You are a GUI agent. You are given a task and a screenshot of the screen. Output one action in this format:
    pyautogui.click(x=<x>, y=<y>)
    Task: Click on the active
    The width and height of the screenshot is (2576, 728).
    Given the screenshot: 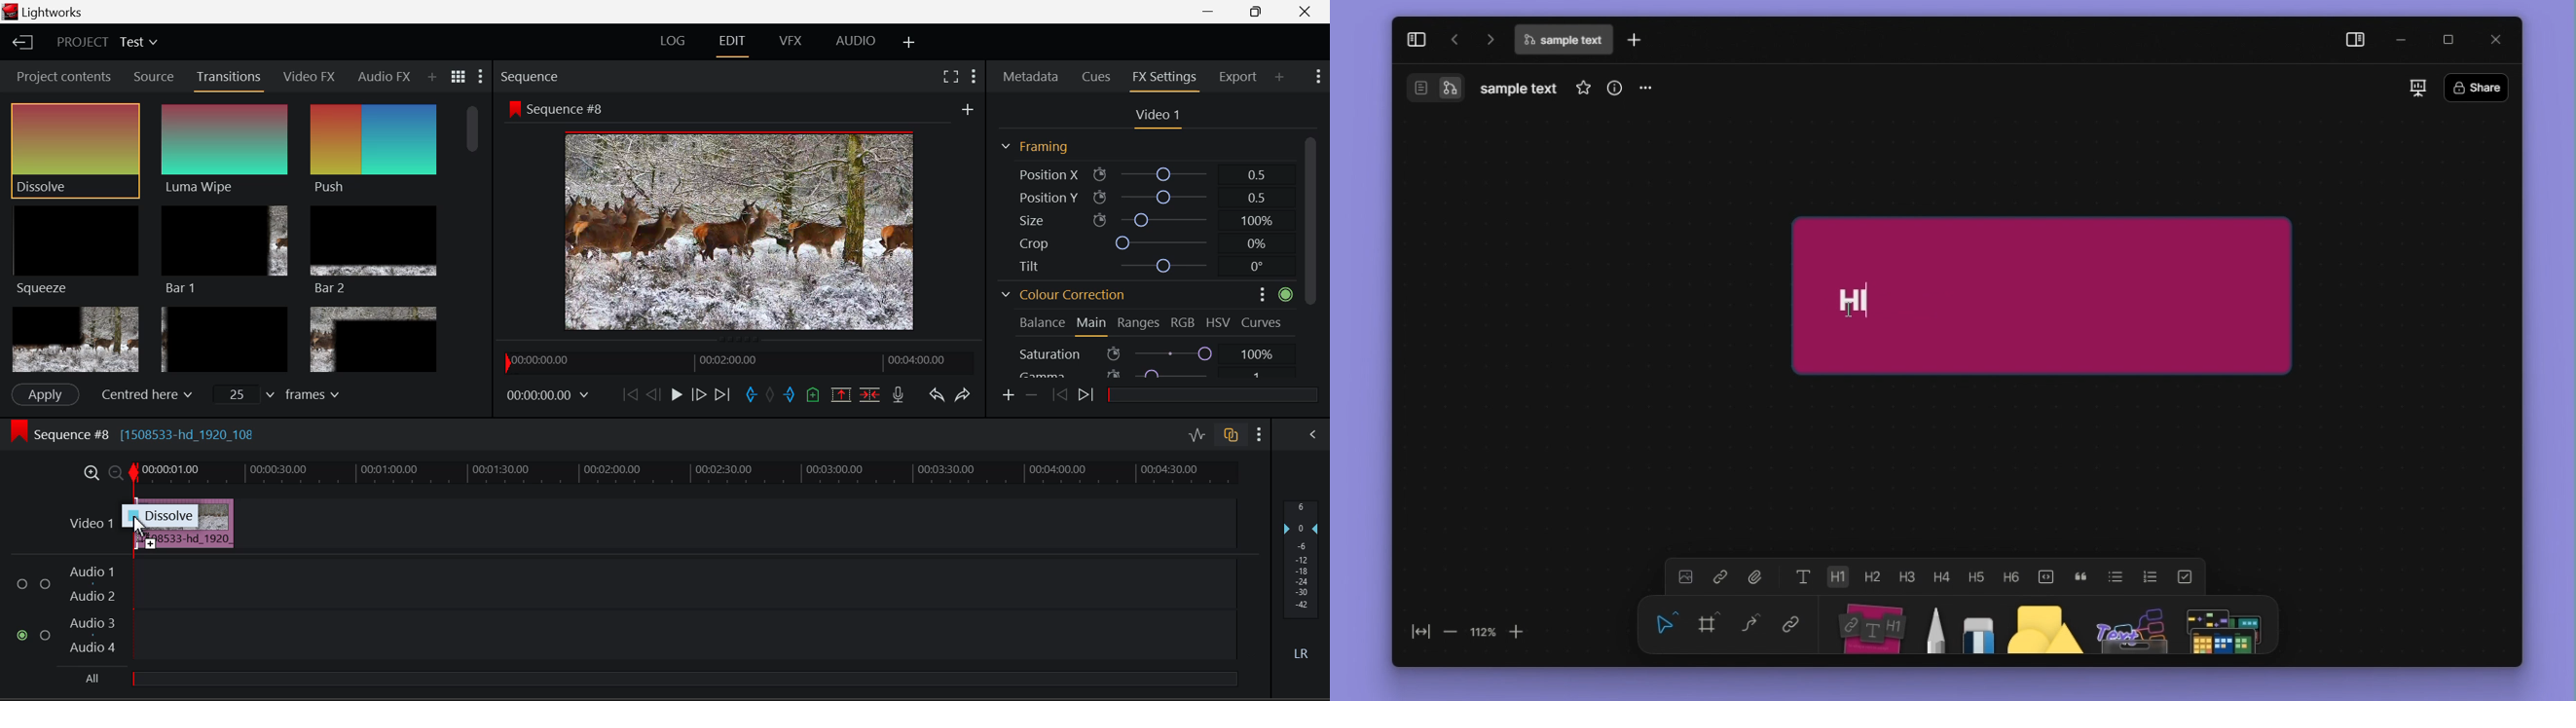 What is the action you would take?
    pyautogui.click(x=1286, y=294)
    